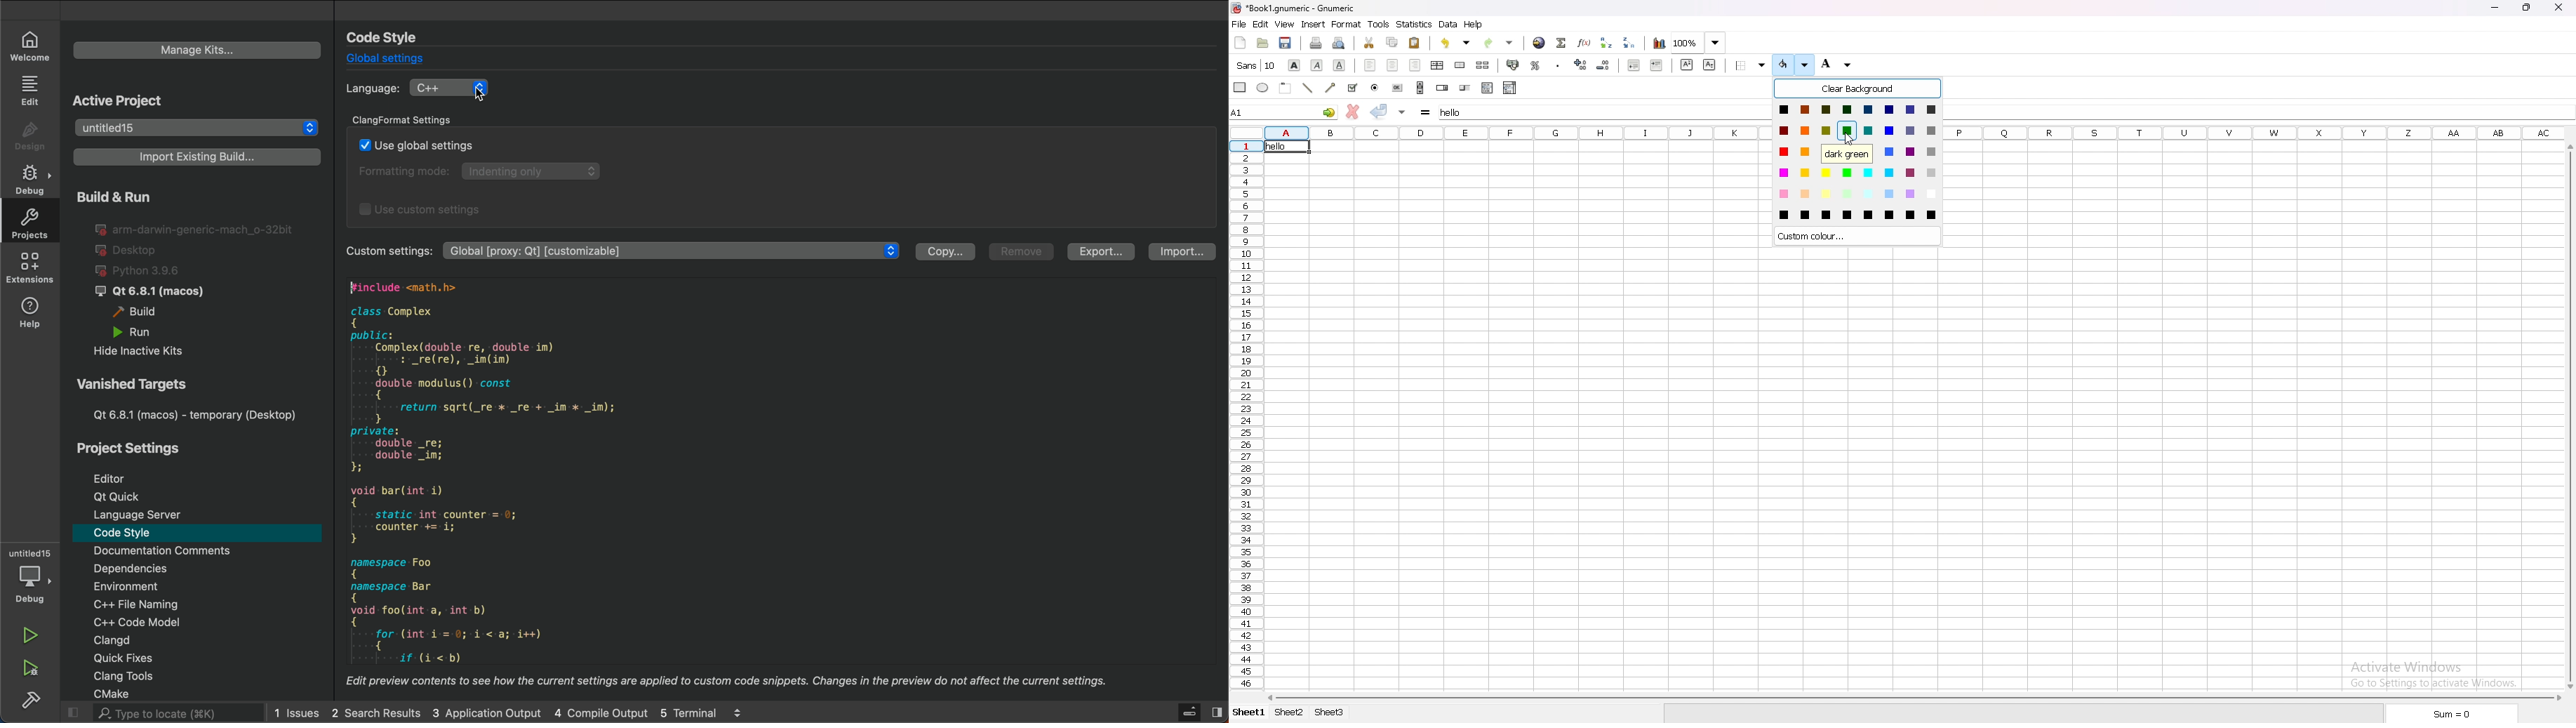 This screenshot has width=2576, height=728. I want to click on radio button, so click(1375, 88).